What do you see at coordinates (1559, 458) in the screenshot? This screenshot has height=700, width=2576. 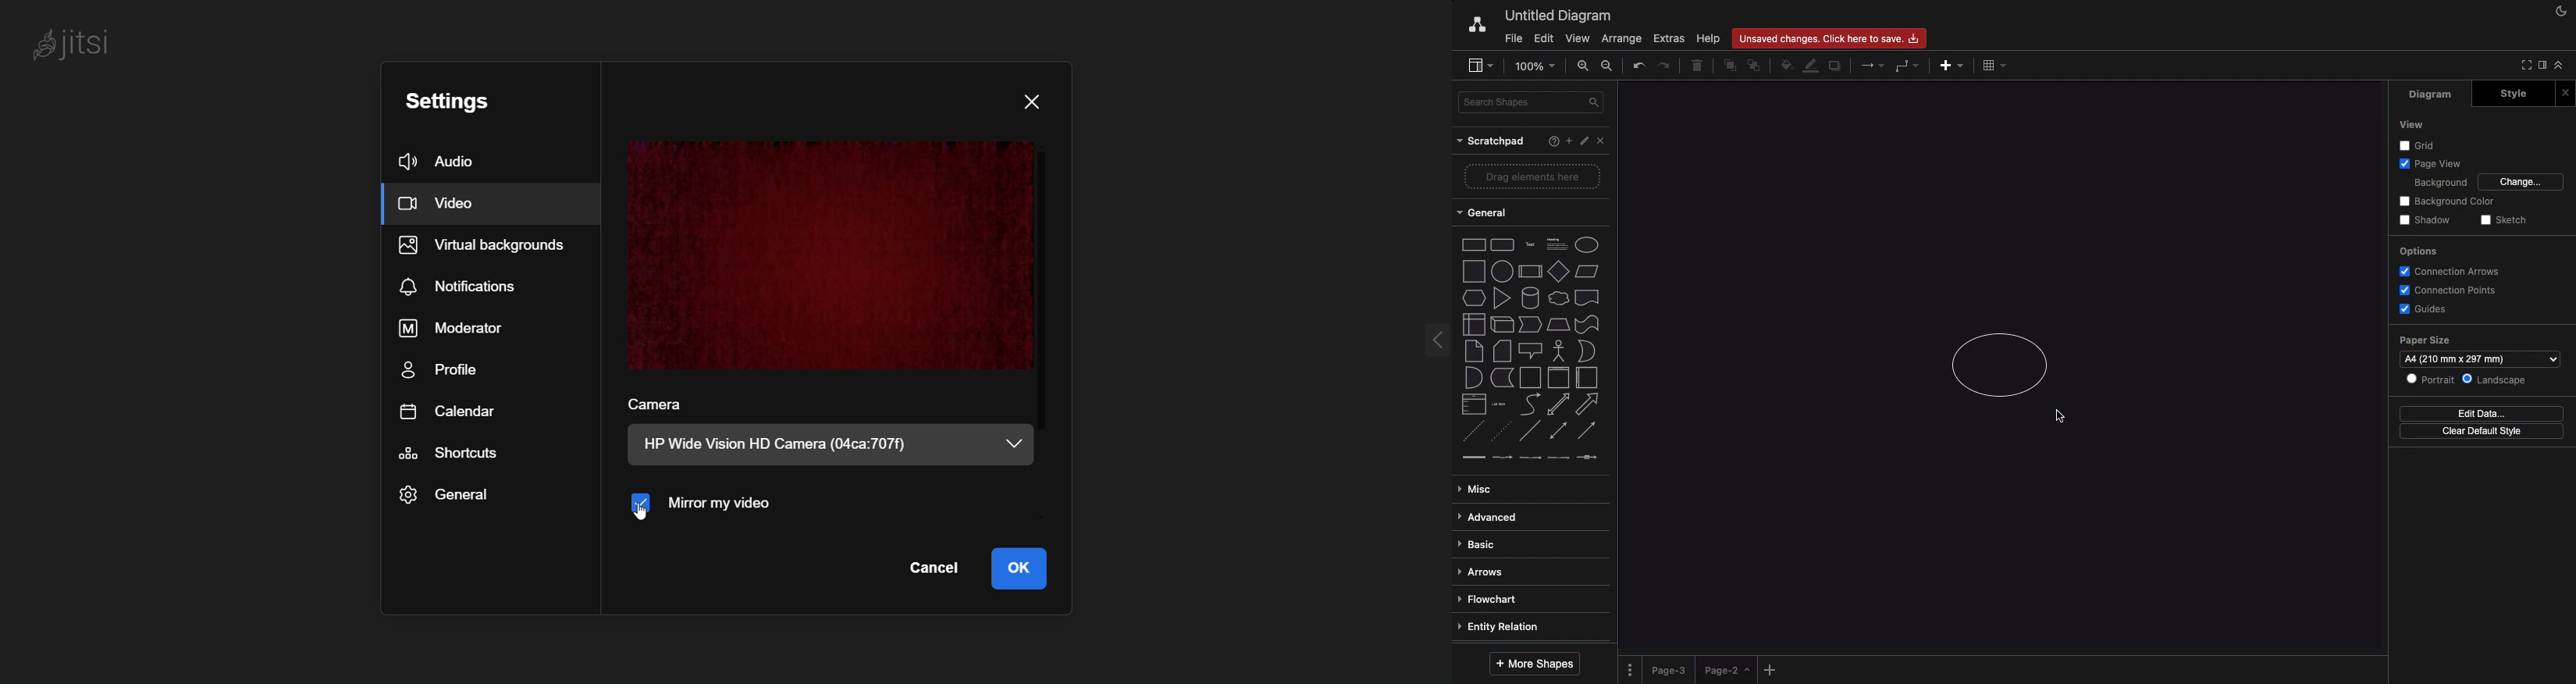 I see `connector with 3 labels` at bounding box center [1559, 458].